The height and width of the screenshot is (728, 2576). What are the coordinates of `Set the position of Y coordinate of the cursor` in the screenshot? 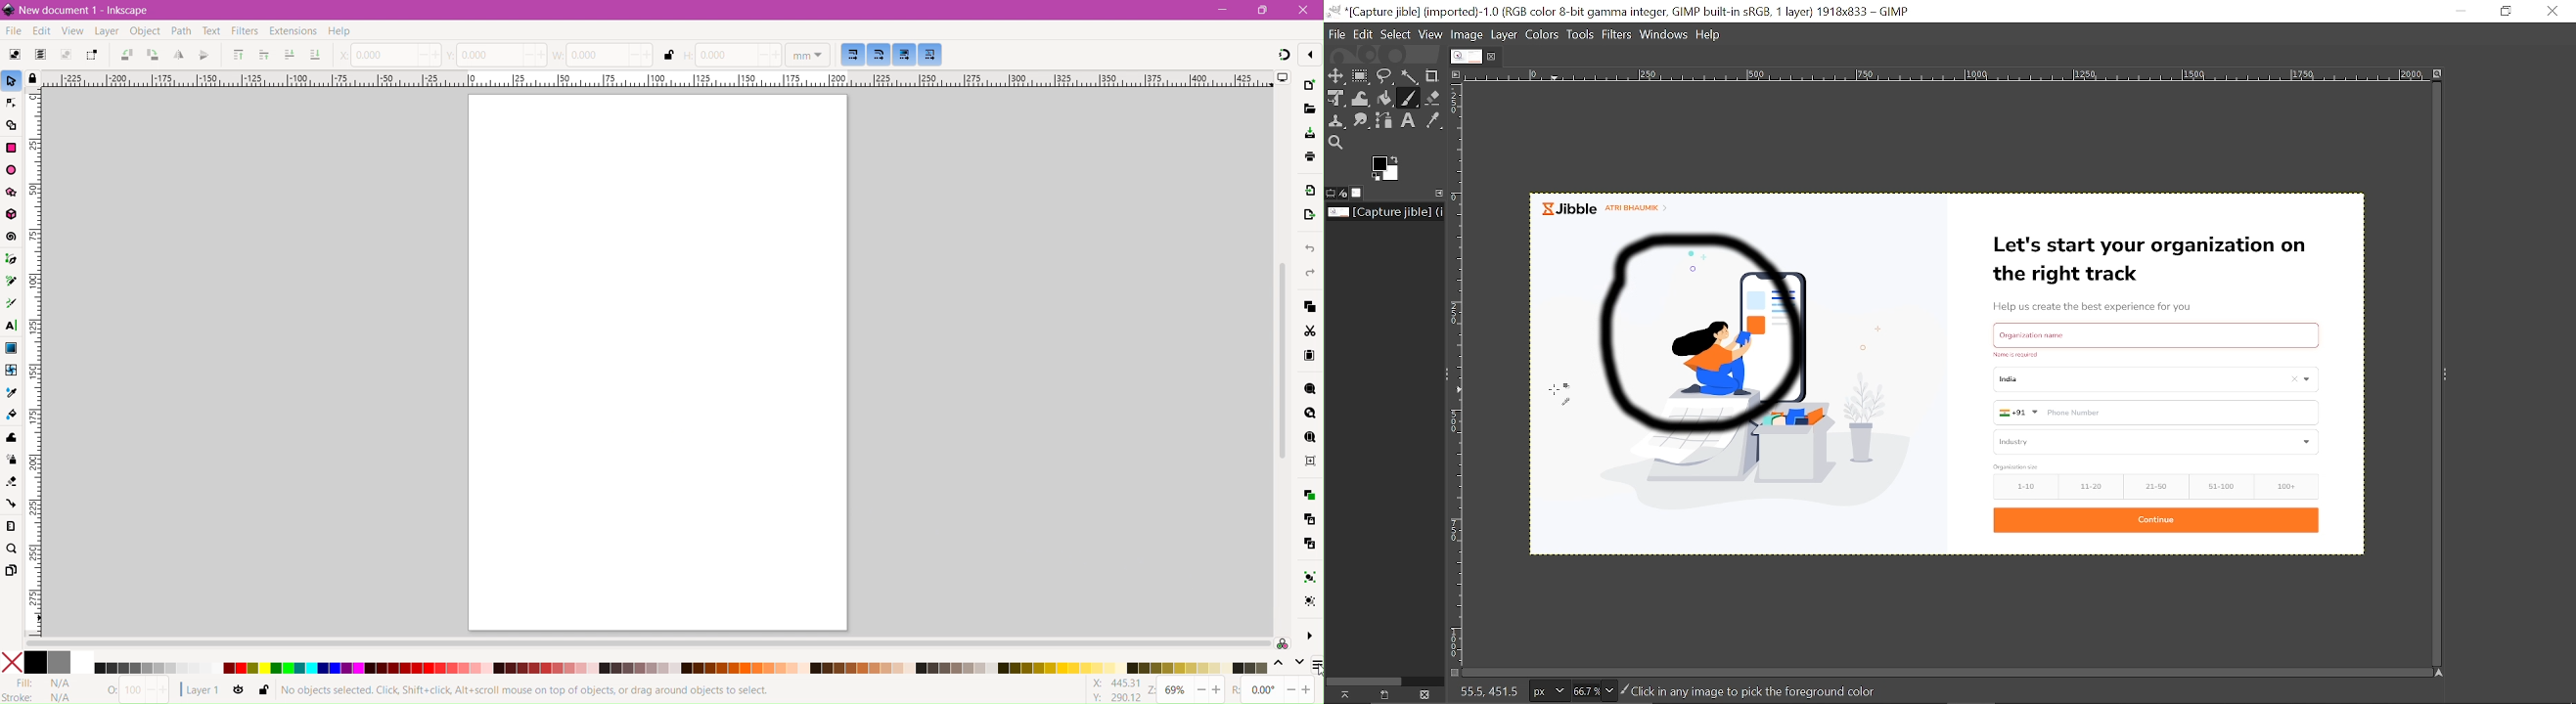 It's located at (497, 54).